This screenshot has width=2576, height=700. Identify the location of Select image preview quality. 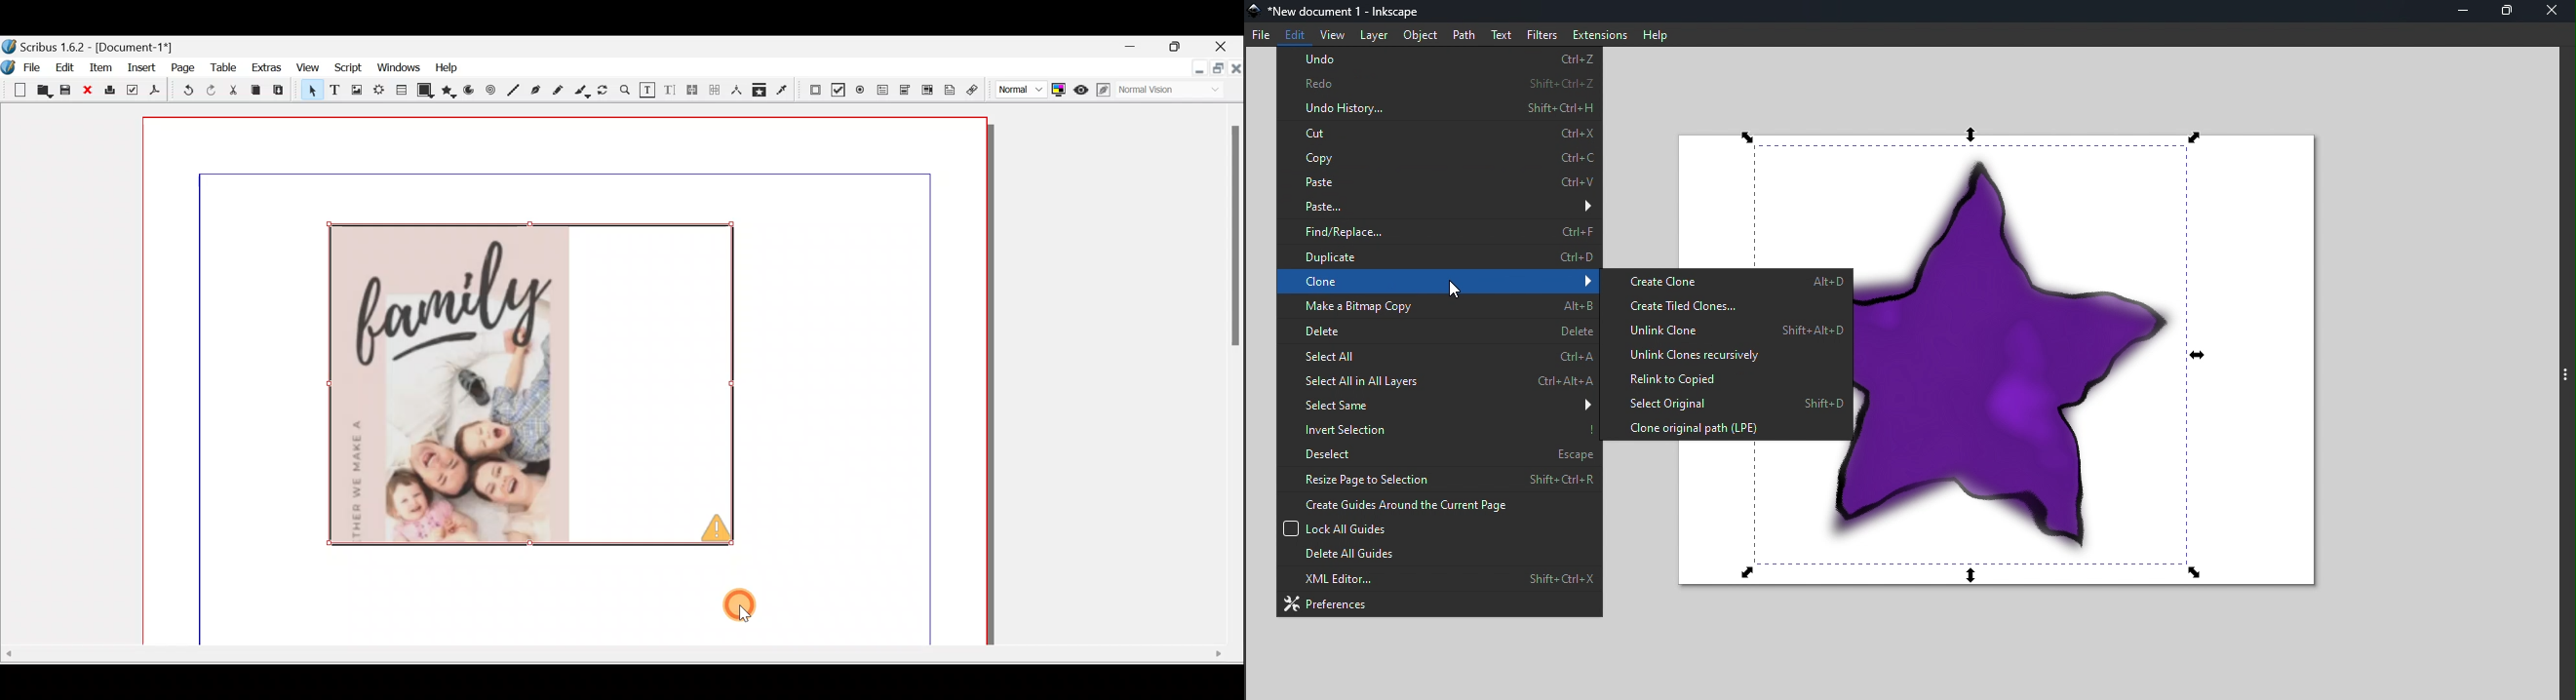
(1018, 88).